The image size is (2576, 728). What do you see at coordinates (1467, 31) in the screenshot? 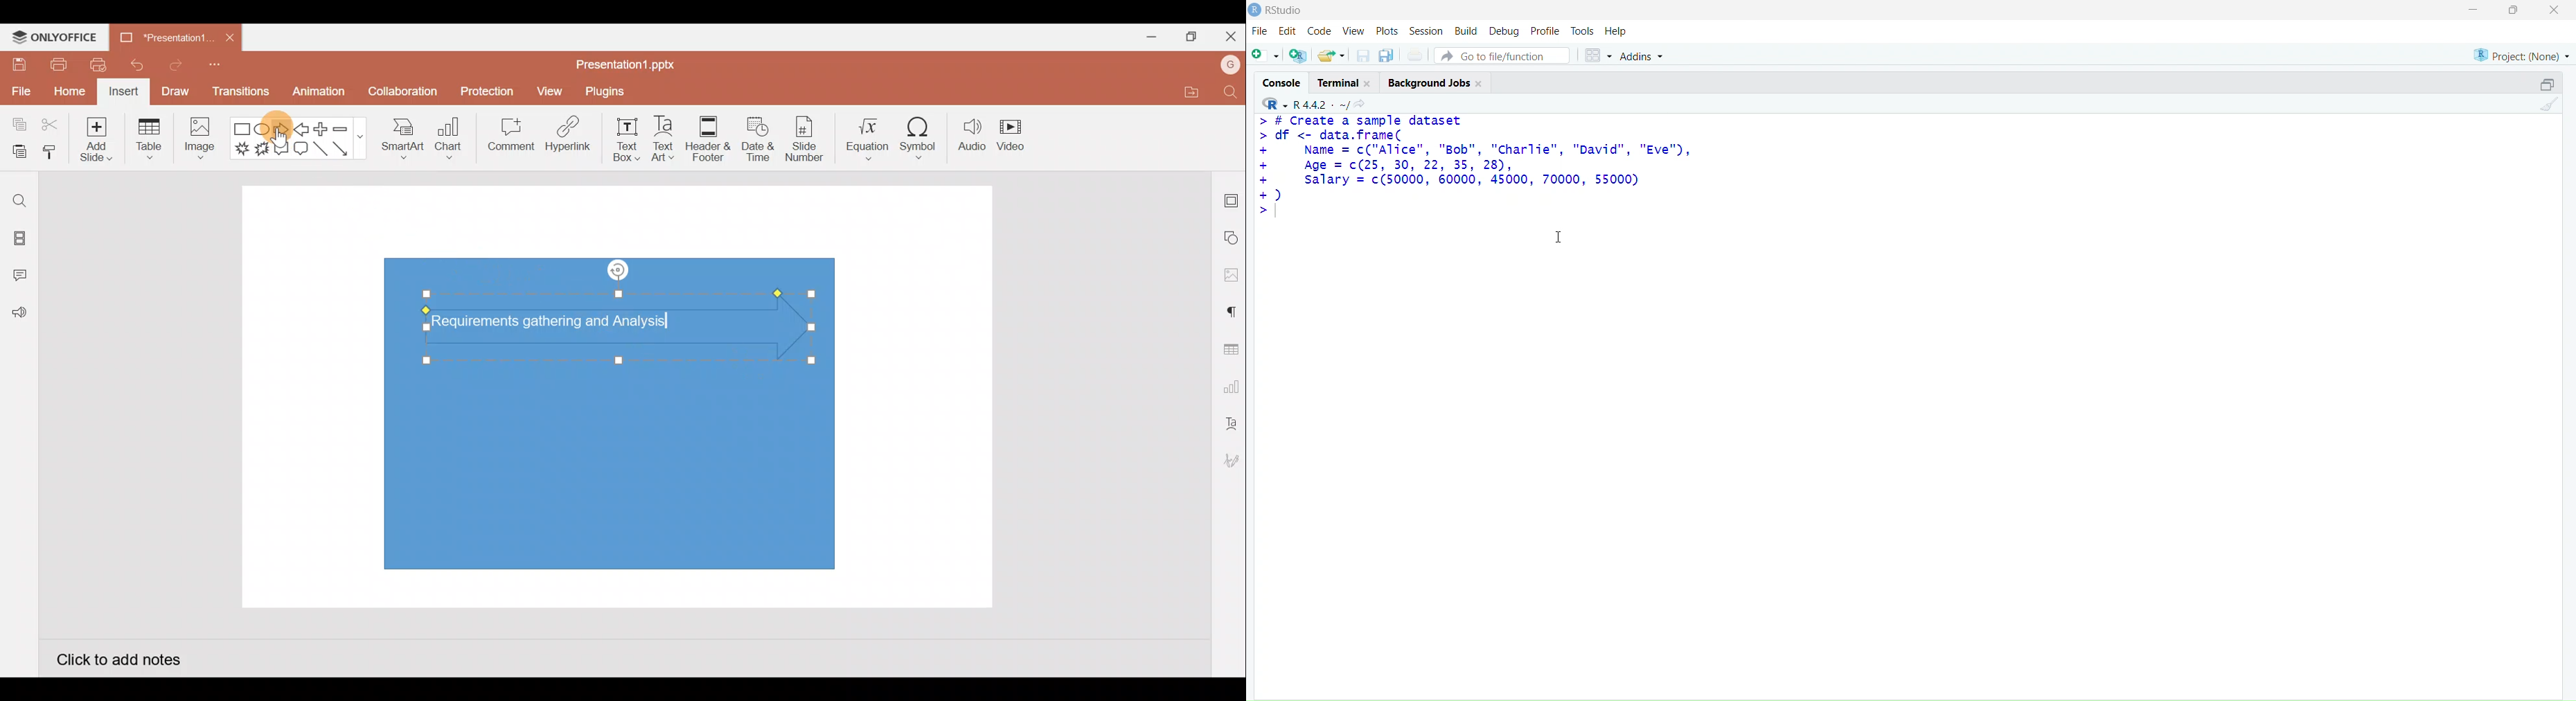
I see `build` at bounding box center [1467, 31].